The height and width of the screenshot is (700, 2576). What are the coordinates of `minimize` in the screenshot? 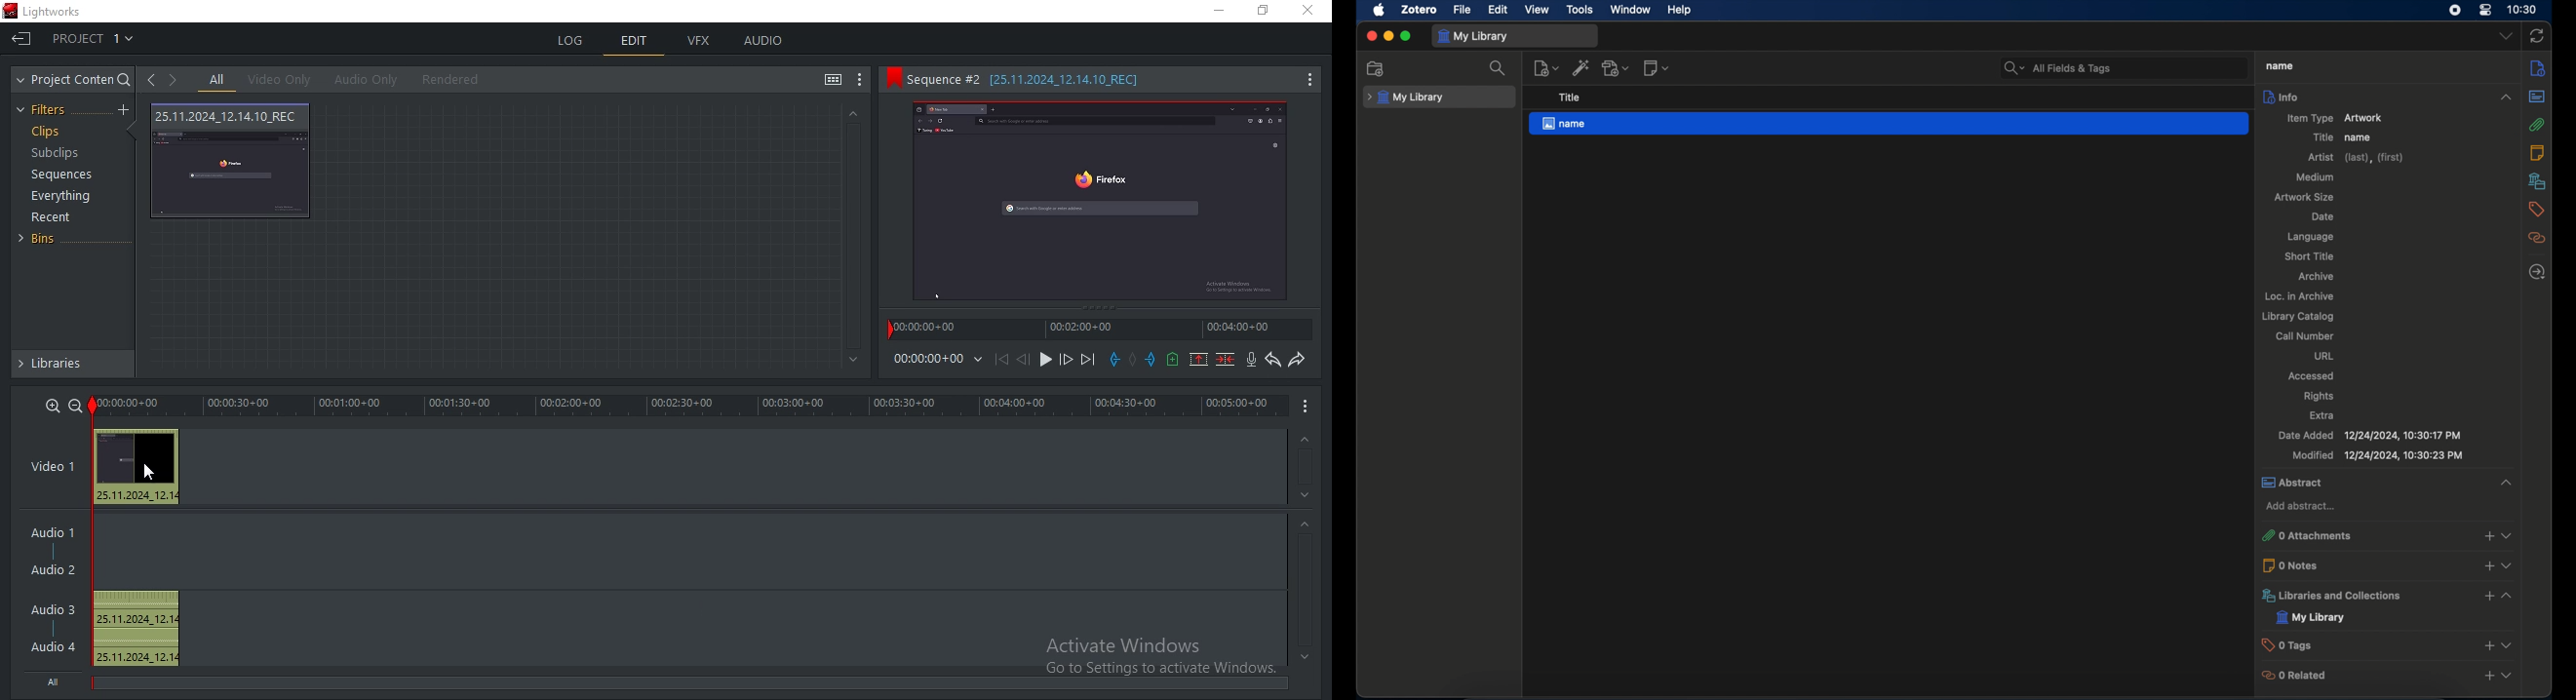 It's located at (1388, 36).